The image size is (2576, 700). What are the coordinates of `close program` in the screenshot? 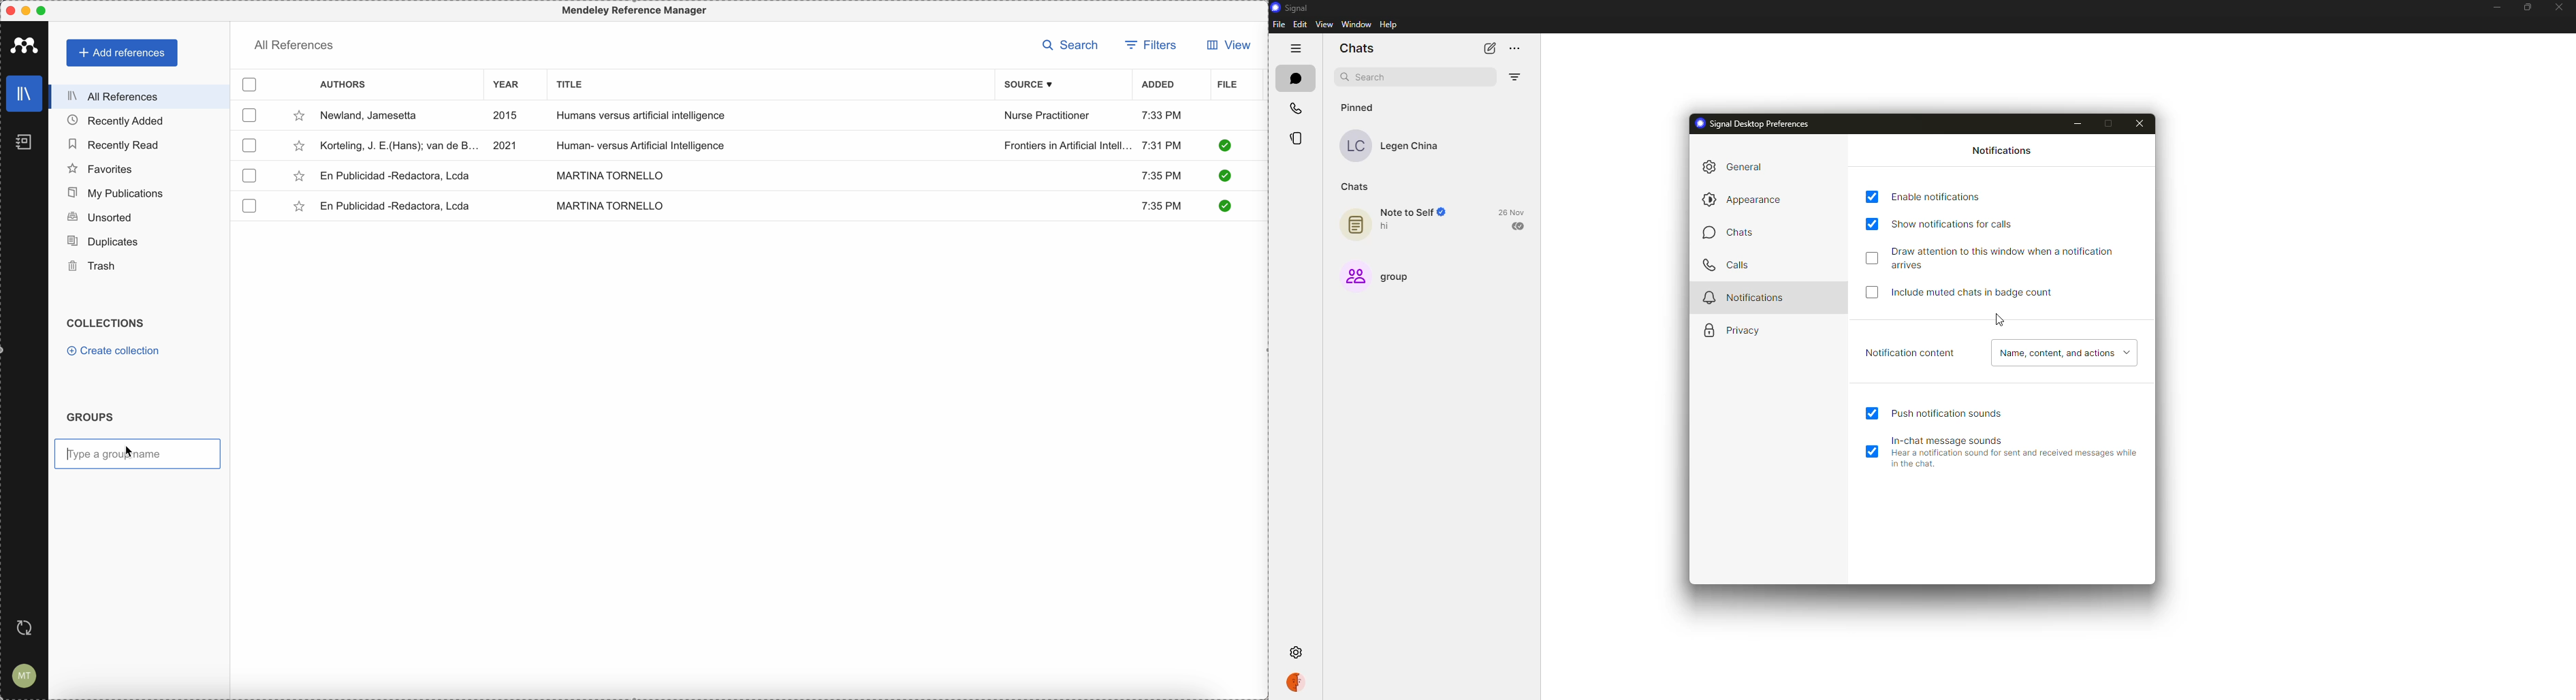 It's located at (11, 11).